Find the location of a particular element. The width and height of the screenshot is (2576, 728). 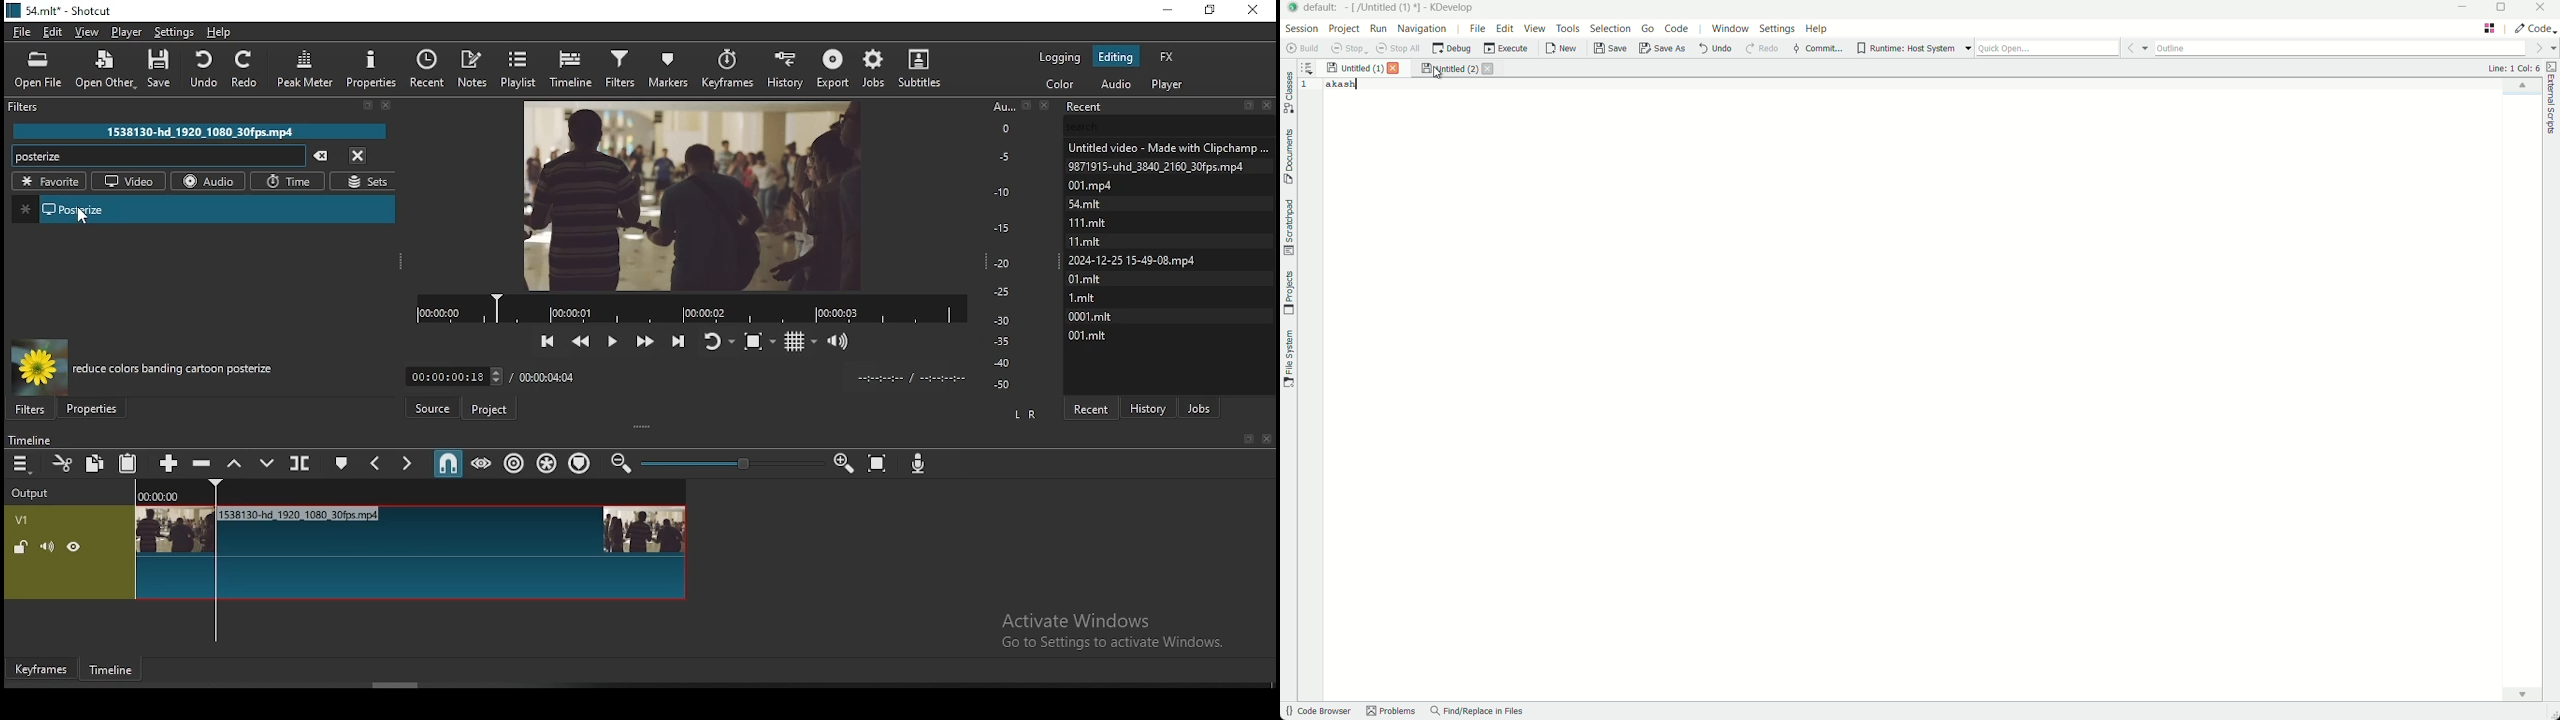

fx is located at coordinates (1173, 56).